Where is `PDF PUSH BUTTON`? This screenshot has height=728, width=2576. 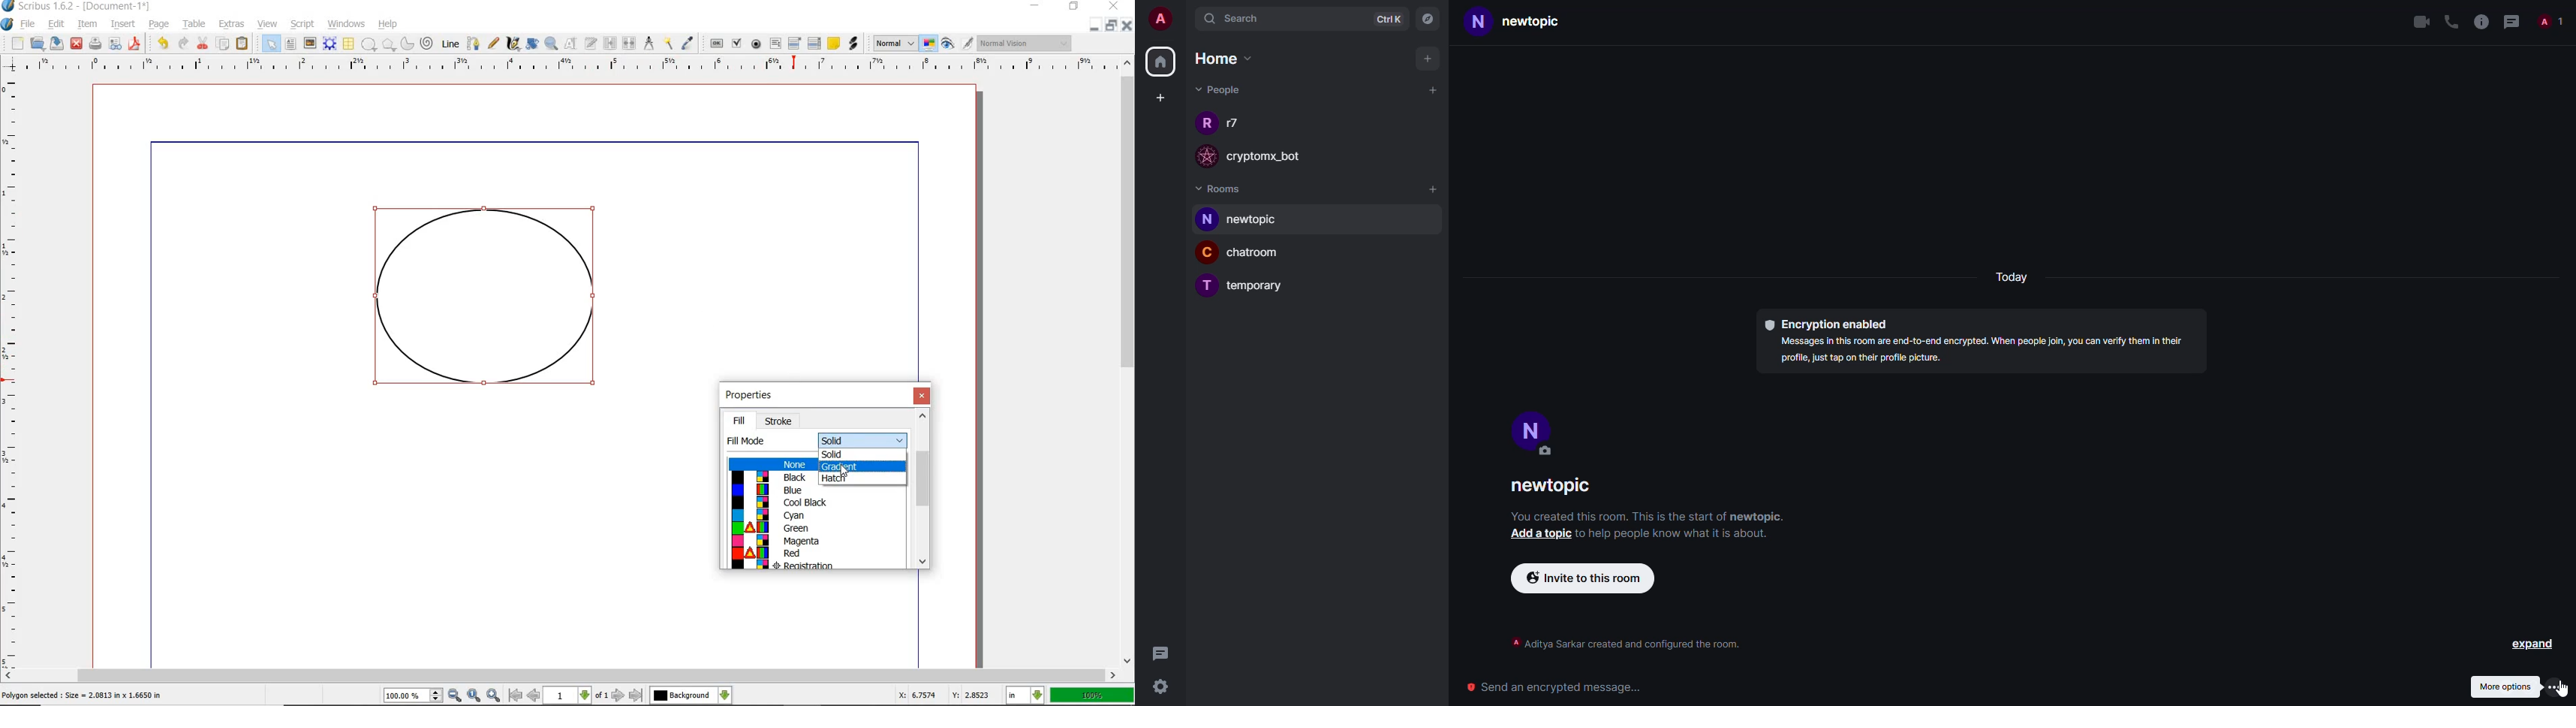 PDF PUSH BUTTON is located at coordinates (716, 44).